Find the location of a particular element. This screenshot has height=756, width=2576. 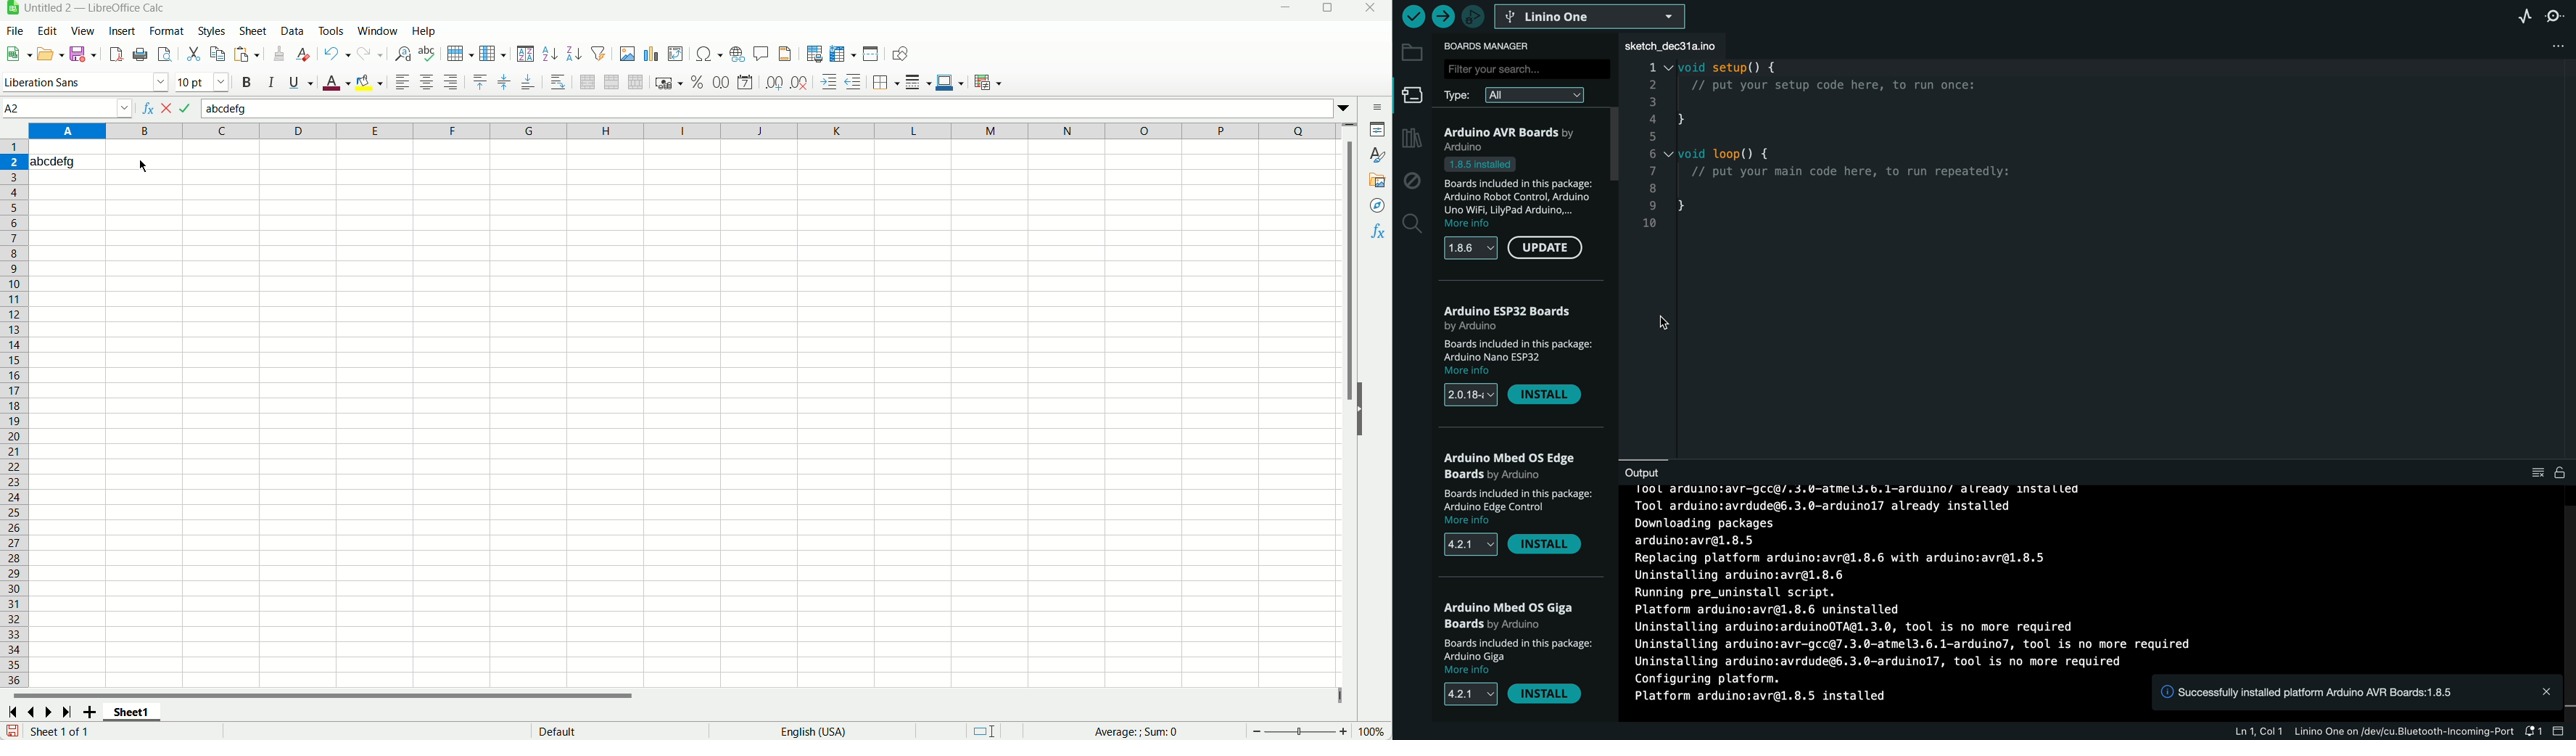

library manager is located at coordinates (1410, 139).